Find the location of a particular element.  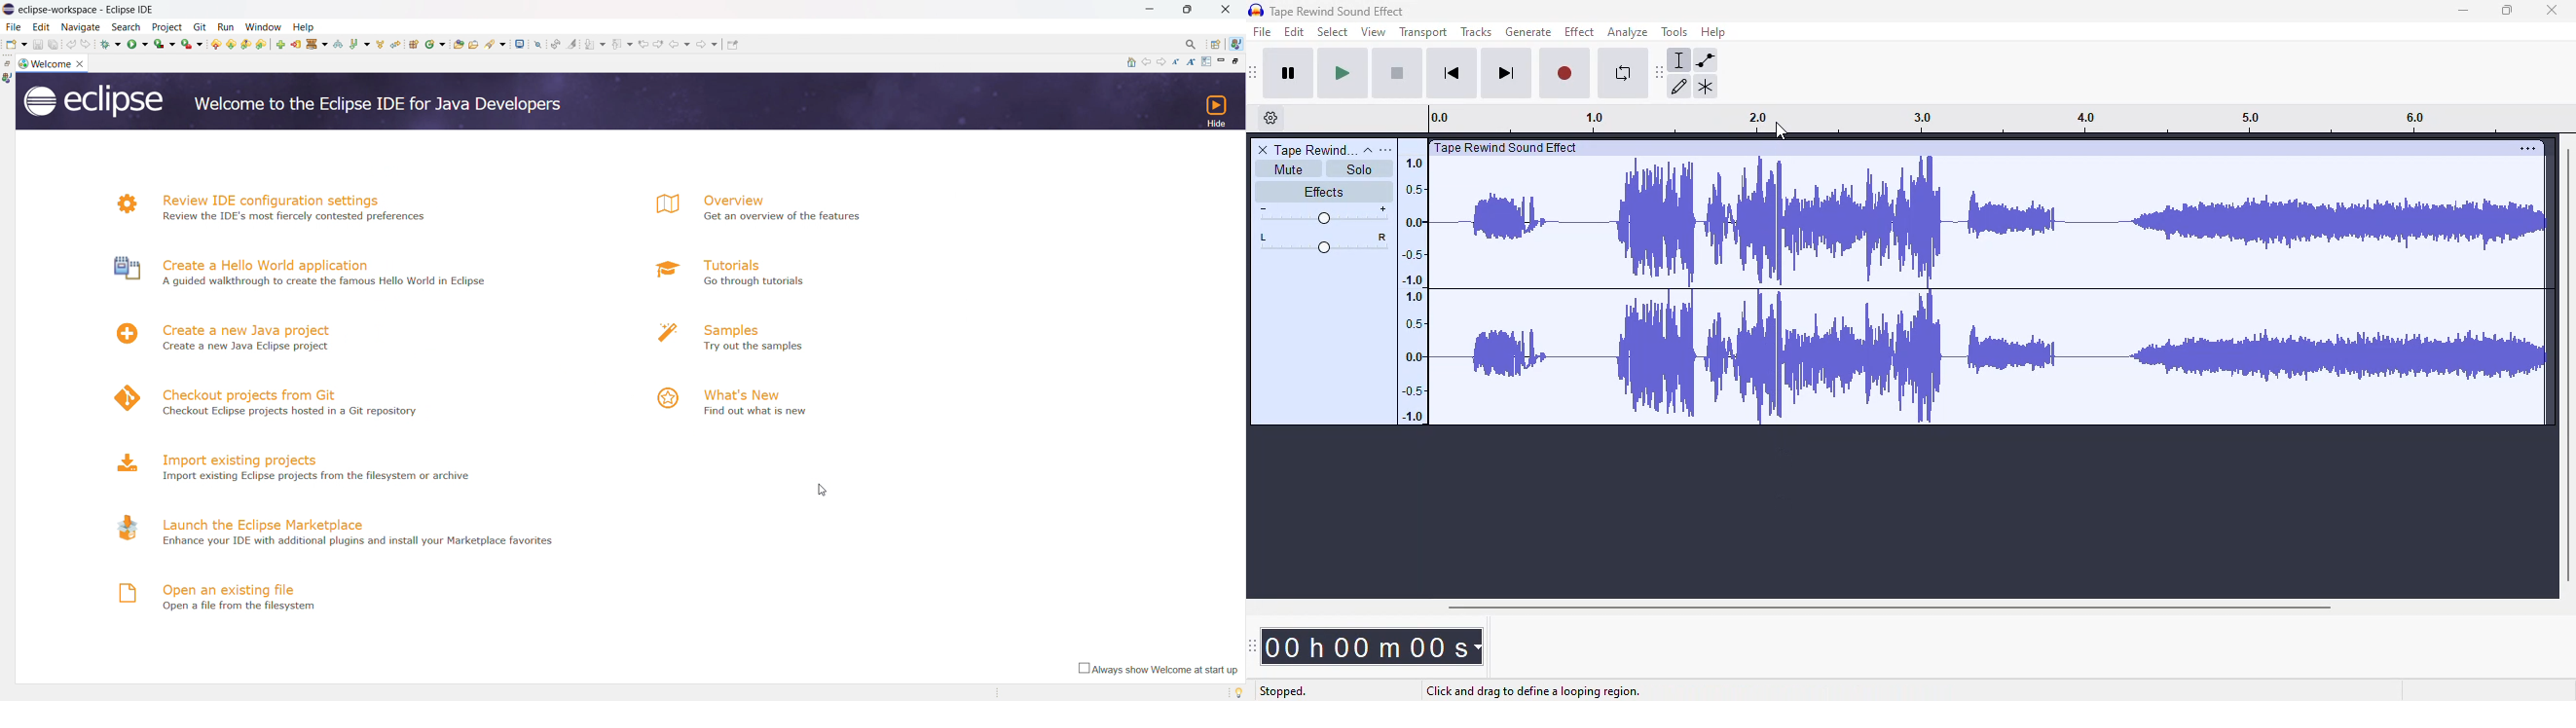

help is located at coordinates (1713, 32).